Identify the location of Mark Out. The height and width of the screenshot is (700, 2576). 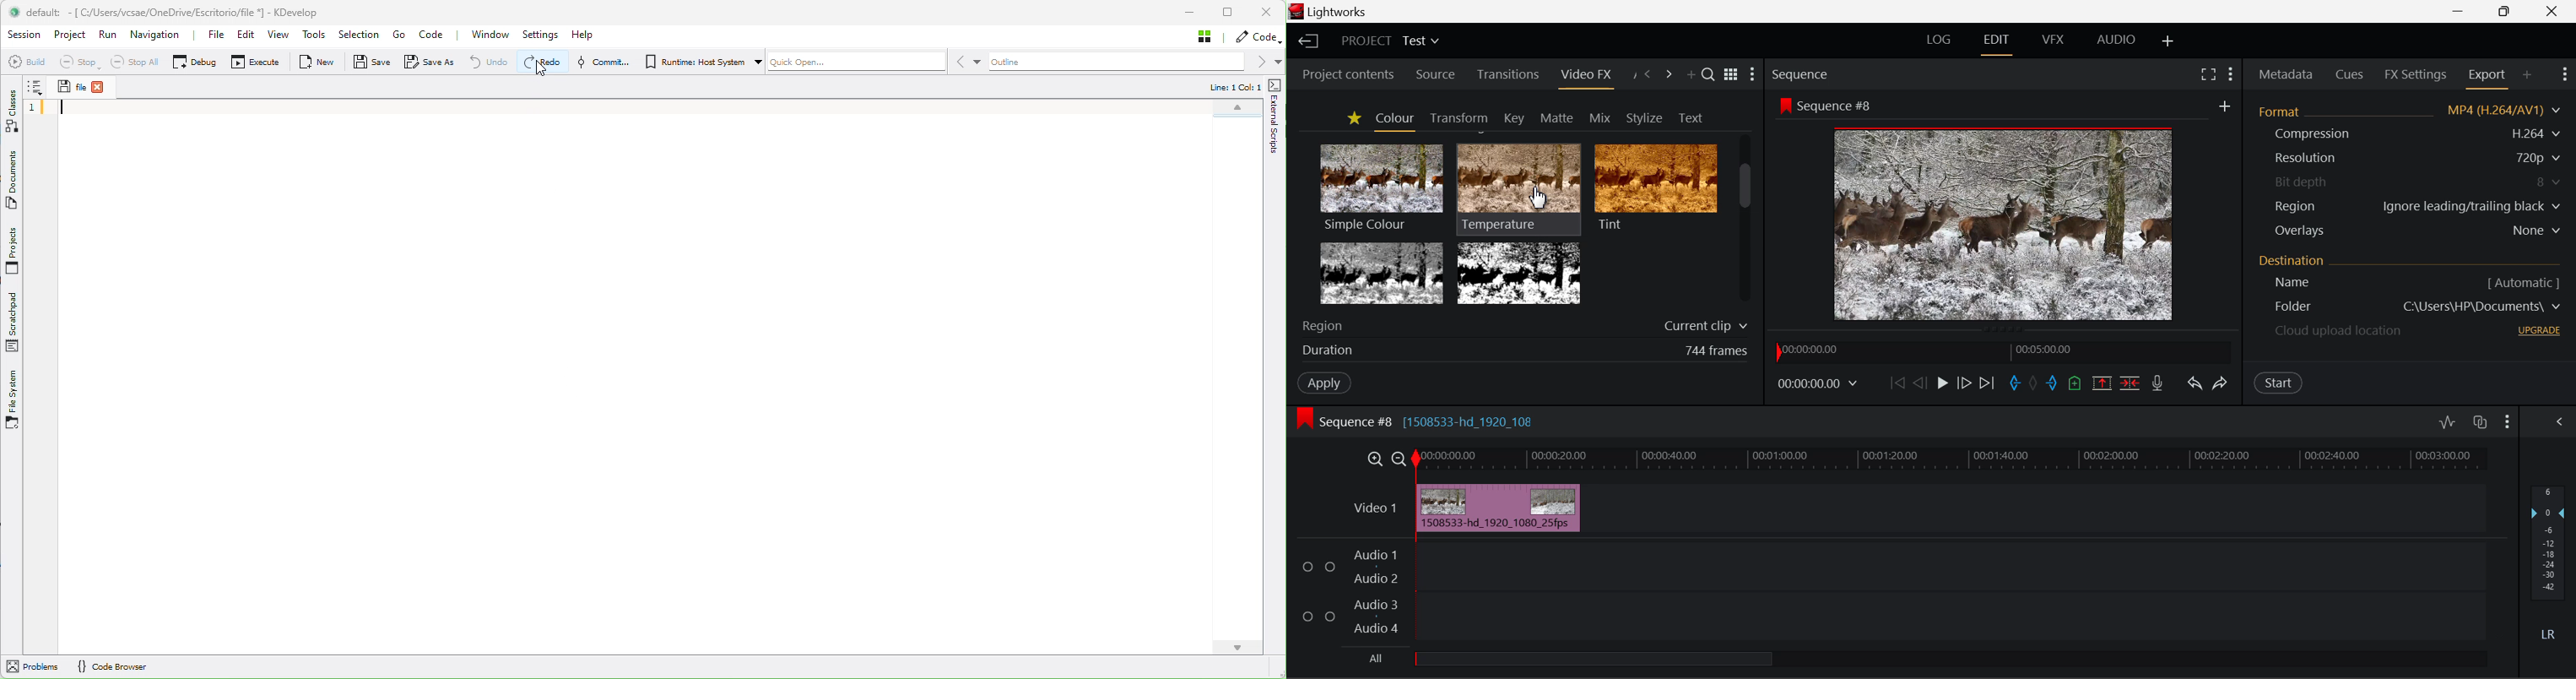
(2052, 386).